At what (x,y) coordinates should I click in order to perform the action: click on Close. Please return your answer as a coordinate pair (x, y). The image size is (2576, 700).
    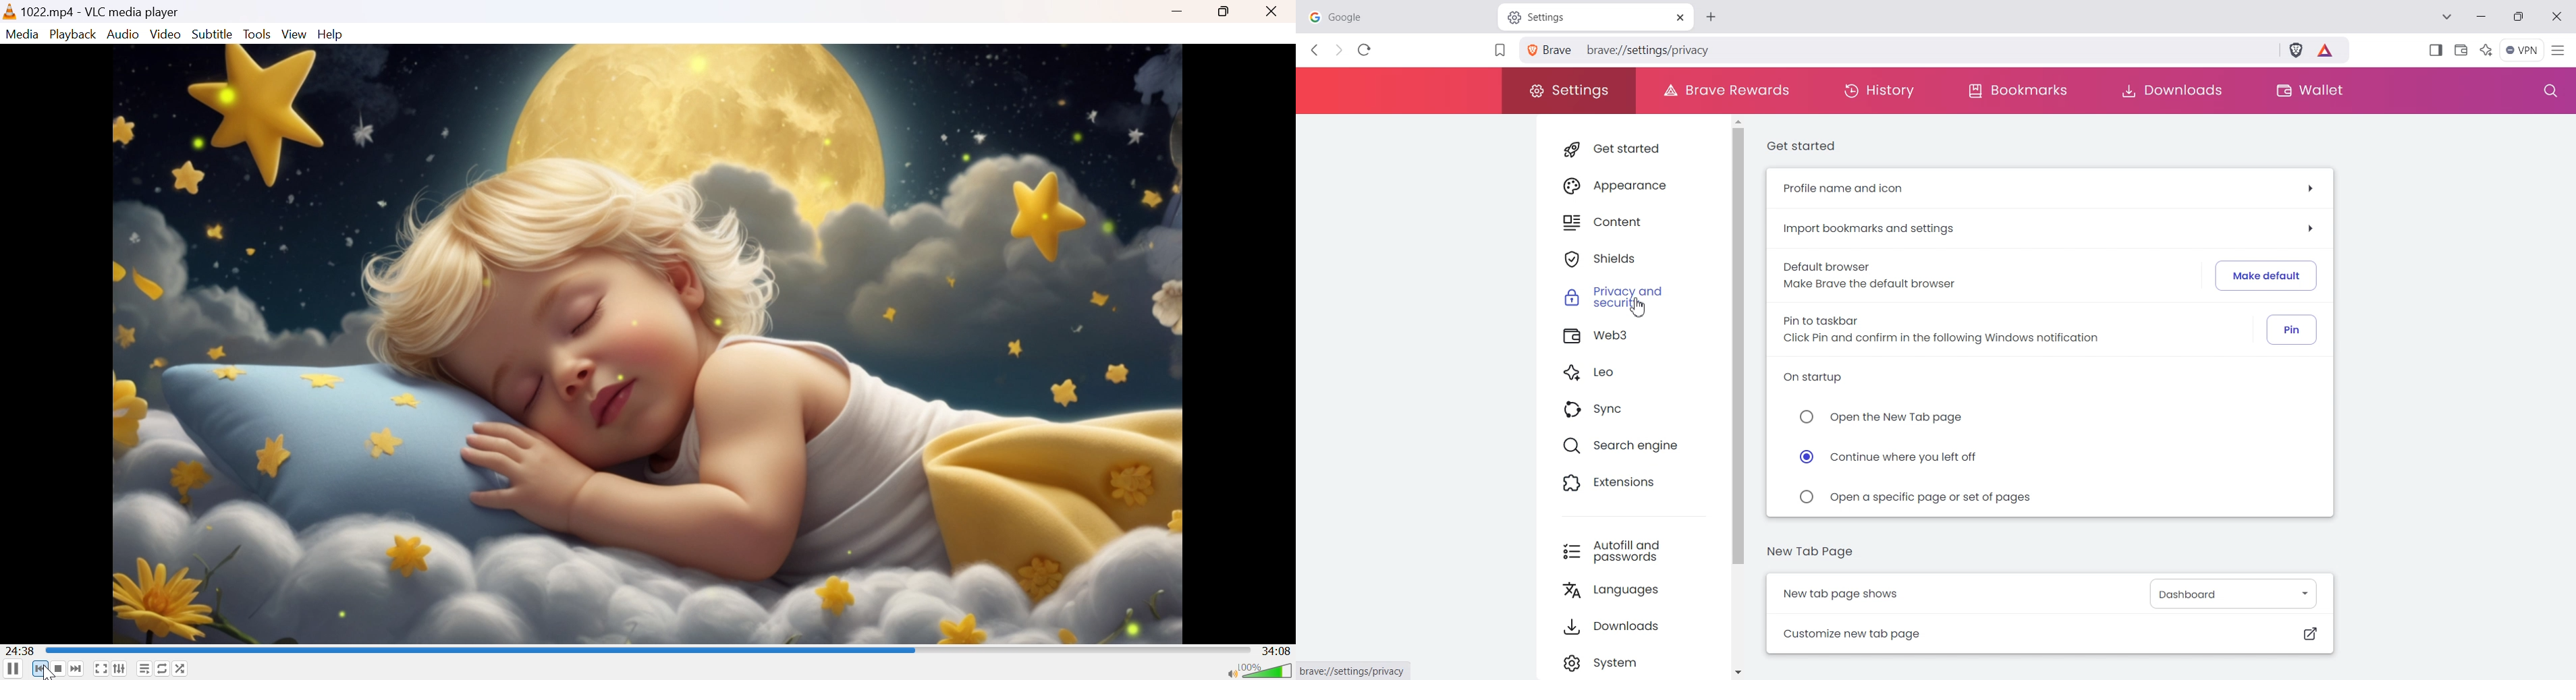
    Looking at the image, I should click on (1272, 12).